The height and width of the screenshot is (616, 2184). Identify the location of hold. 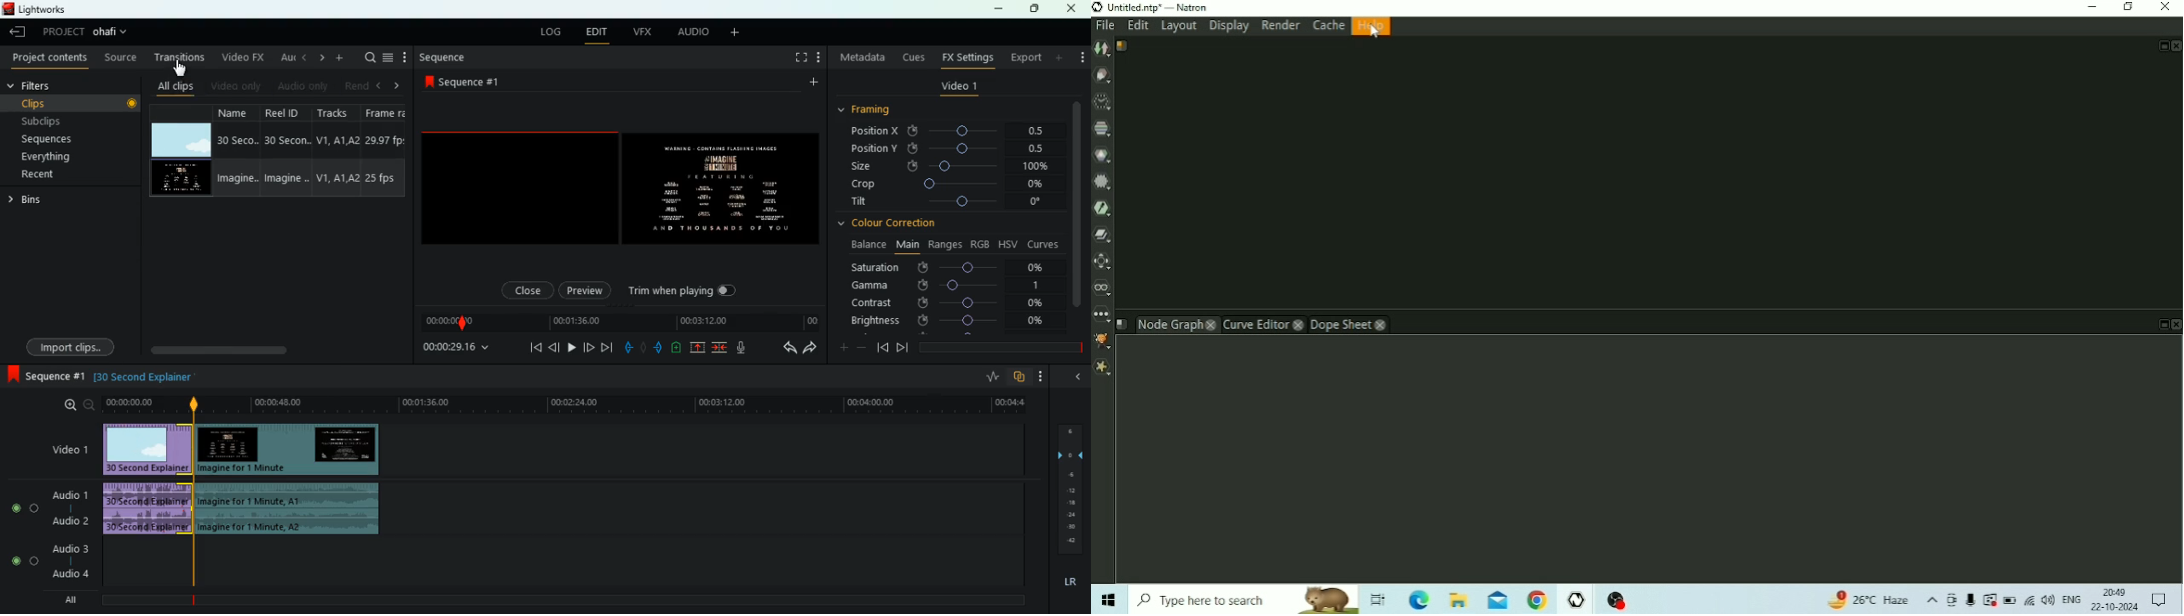
(646, 350).